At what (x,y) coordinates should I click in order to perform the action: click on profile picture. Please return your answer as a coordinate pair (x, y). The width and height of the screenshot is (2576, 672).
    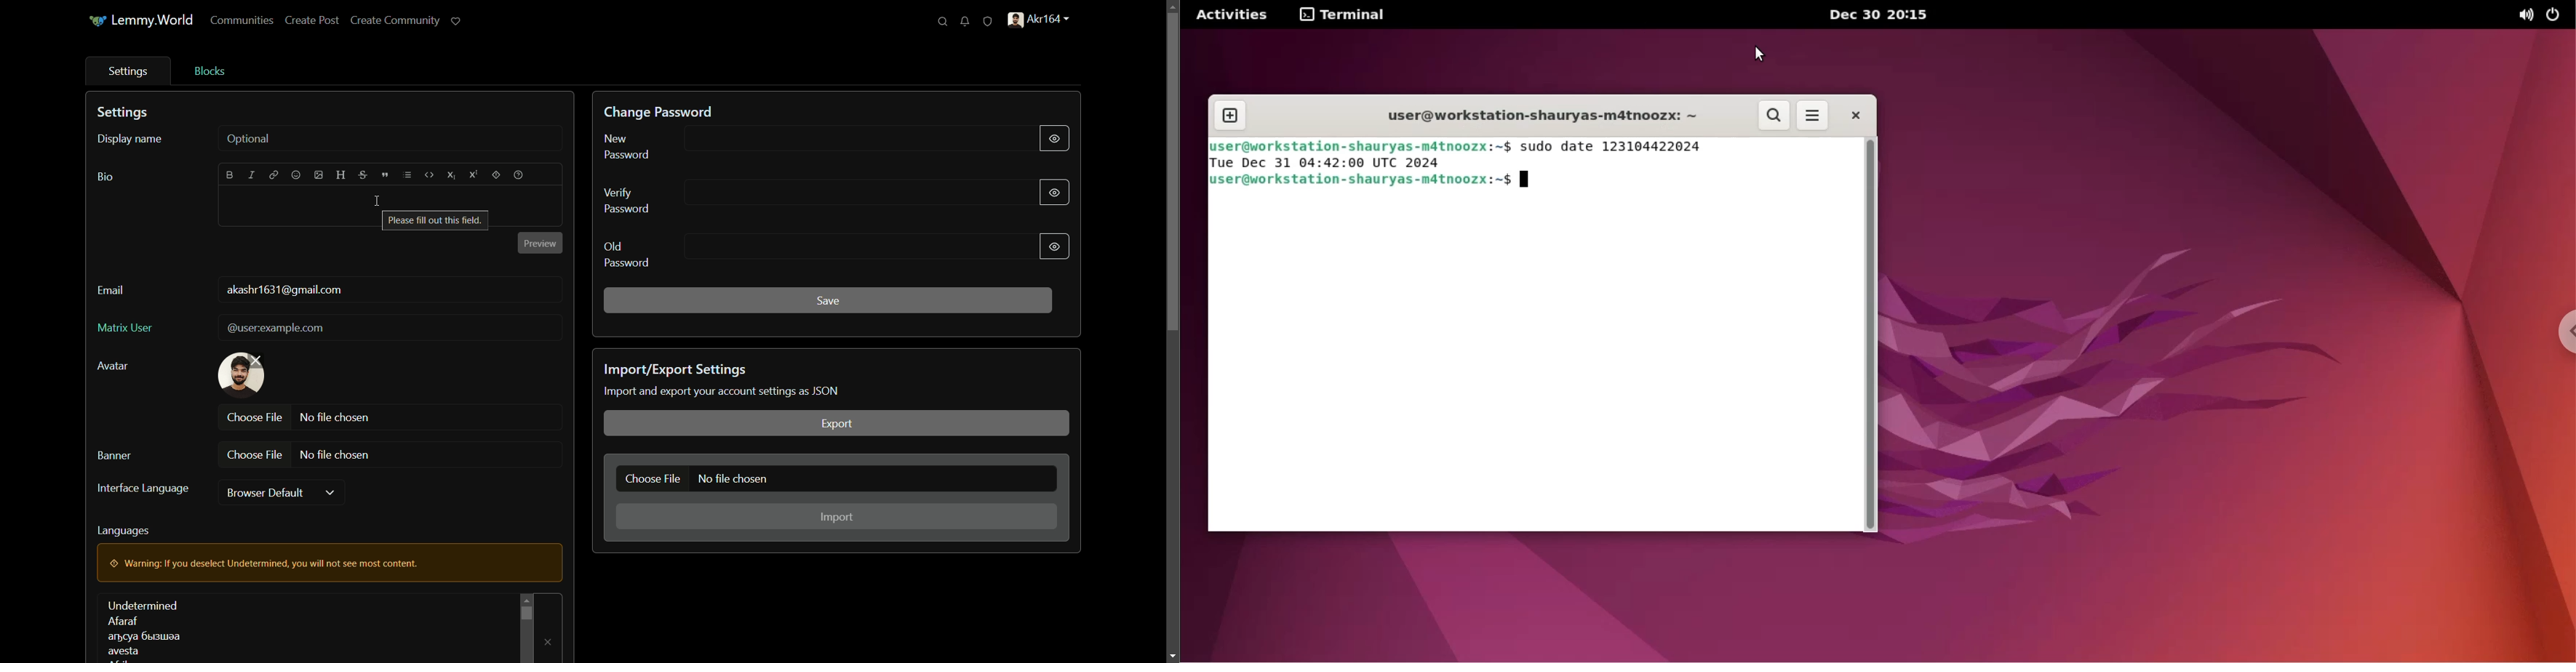
    Looking at the image, I should click on (243, 374).